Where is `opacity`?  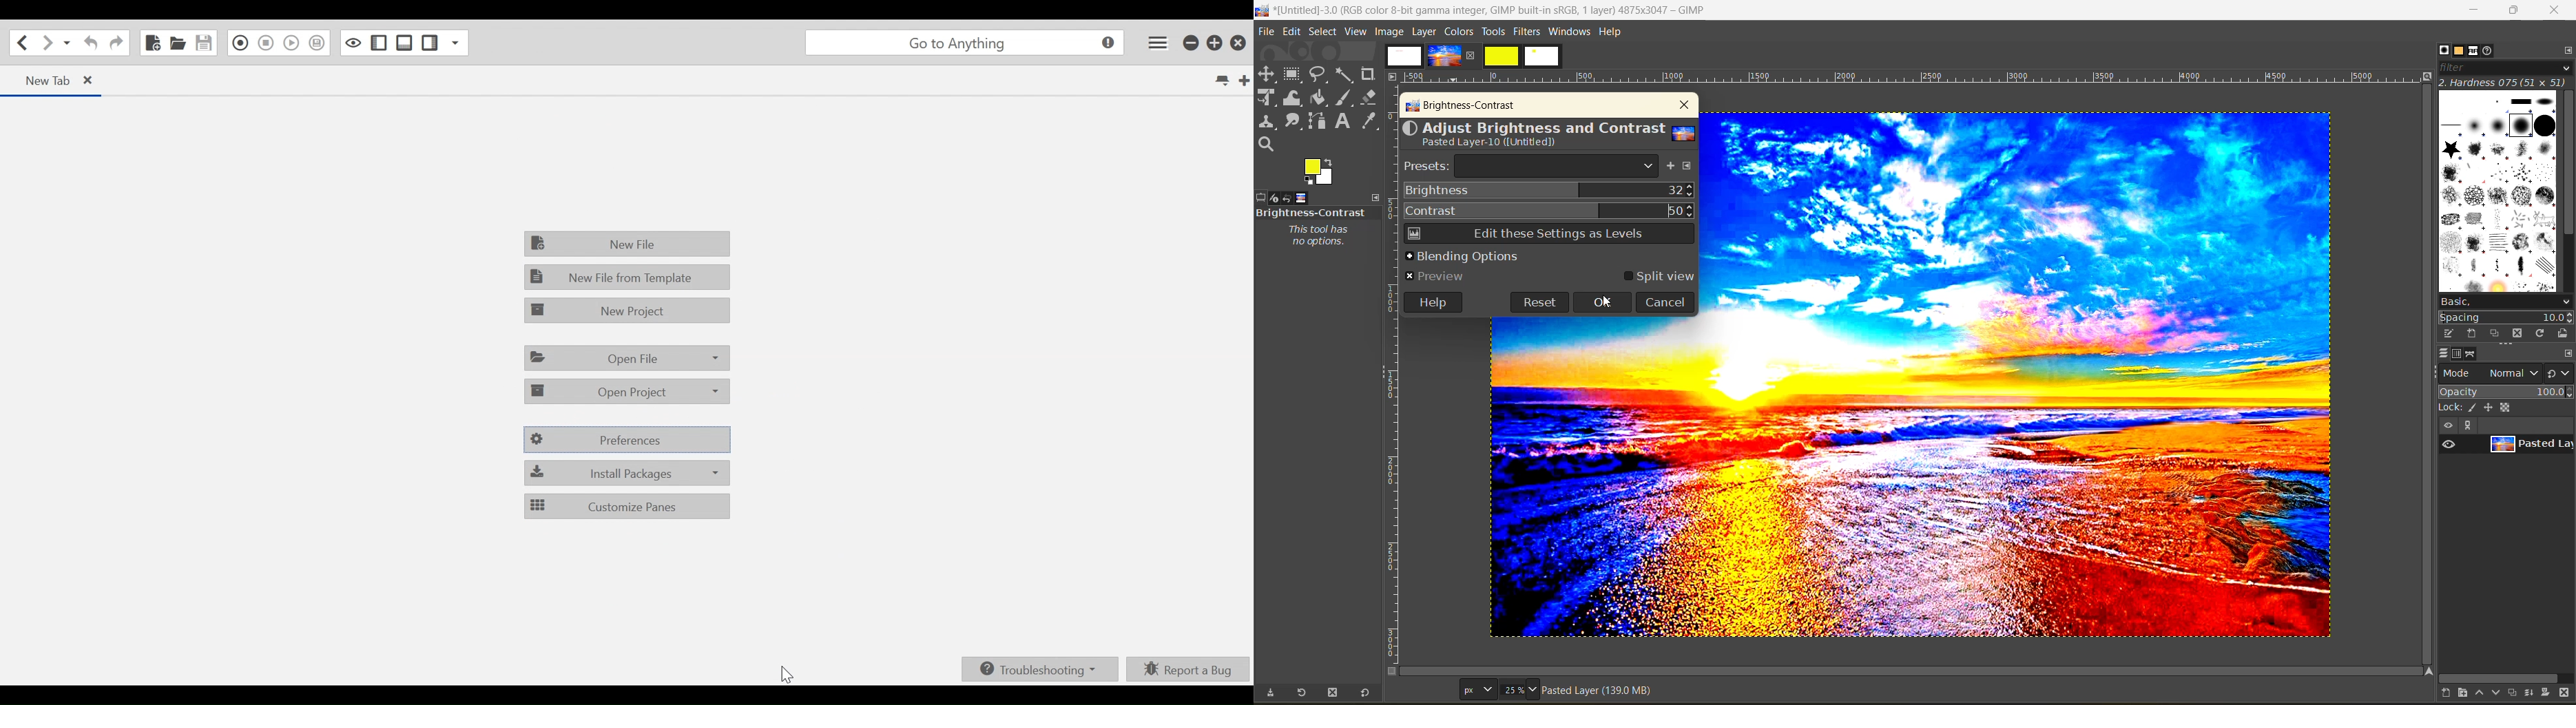
opacity is located at coordinates (2506, 391).